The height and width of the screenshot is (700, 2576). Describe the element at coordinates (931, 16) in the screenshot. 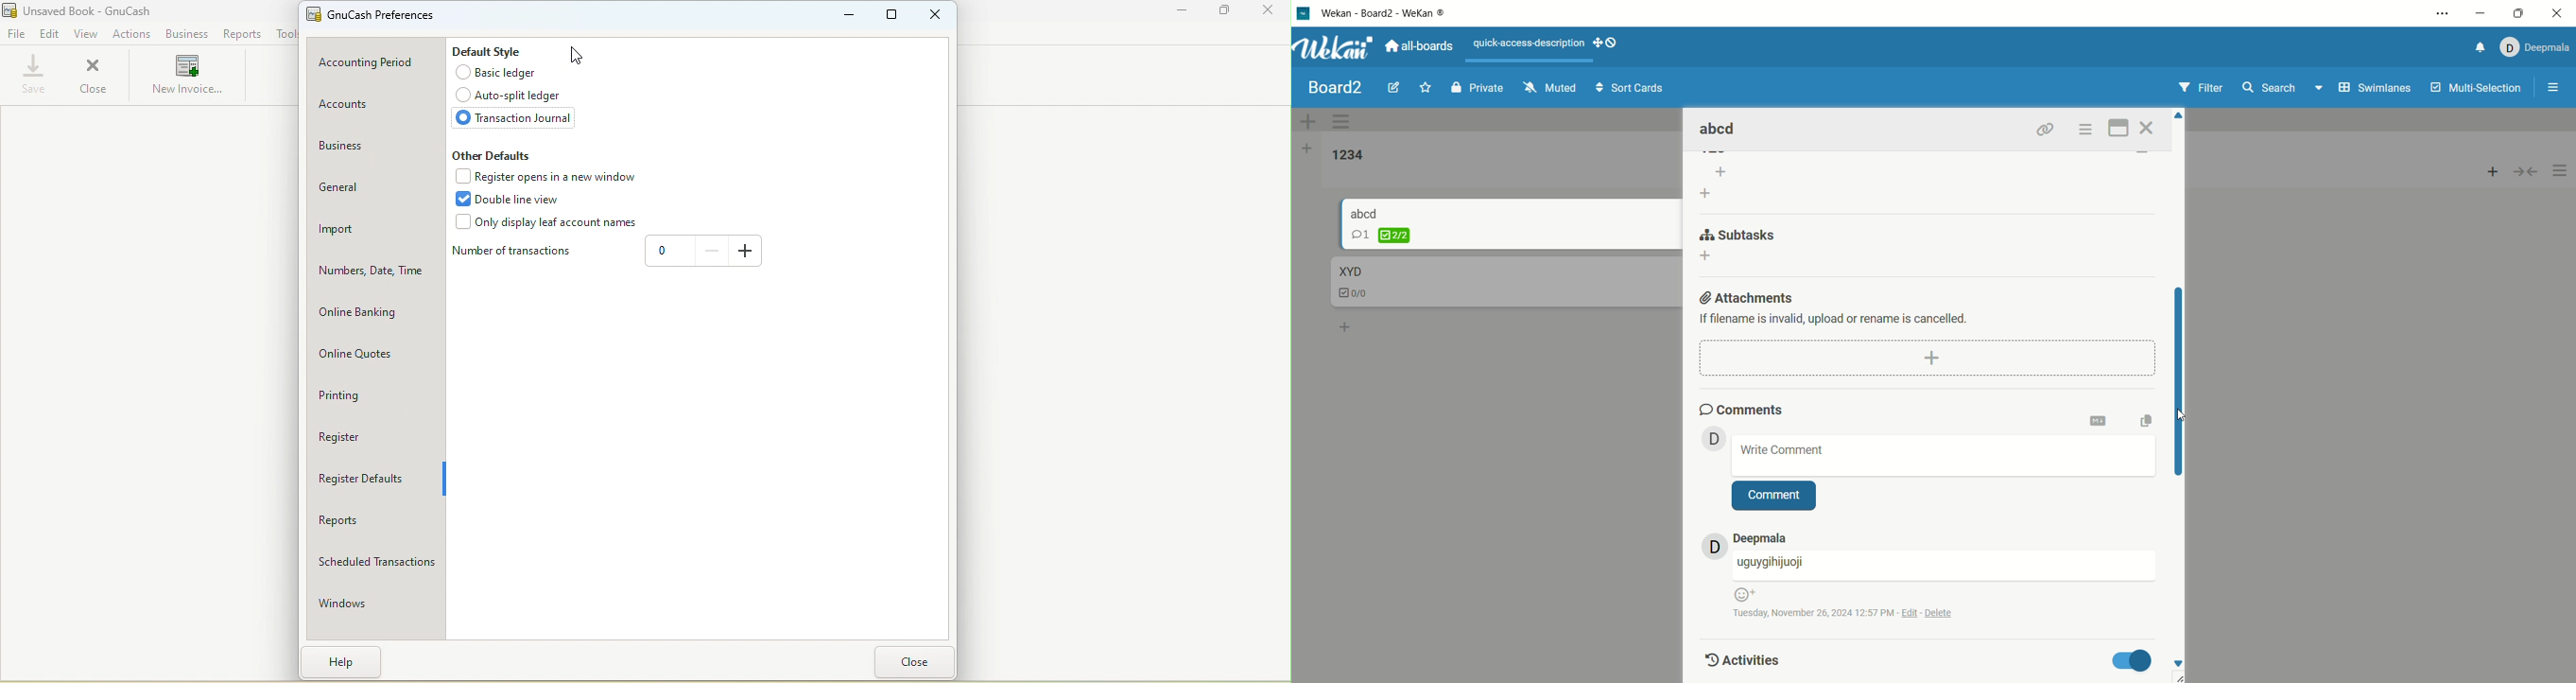

I see `Close` at that location.